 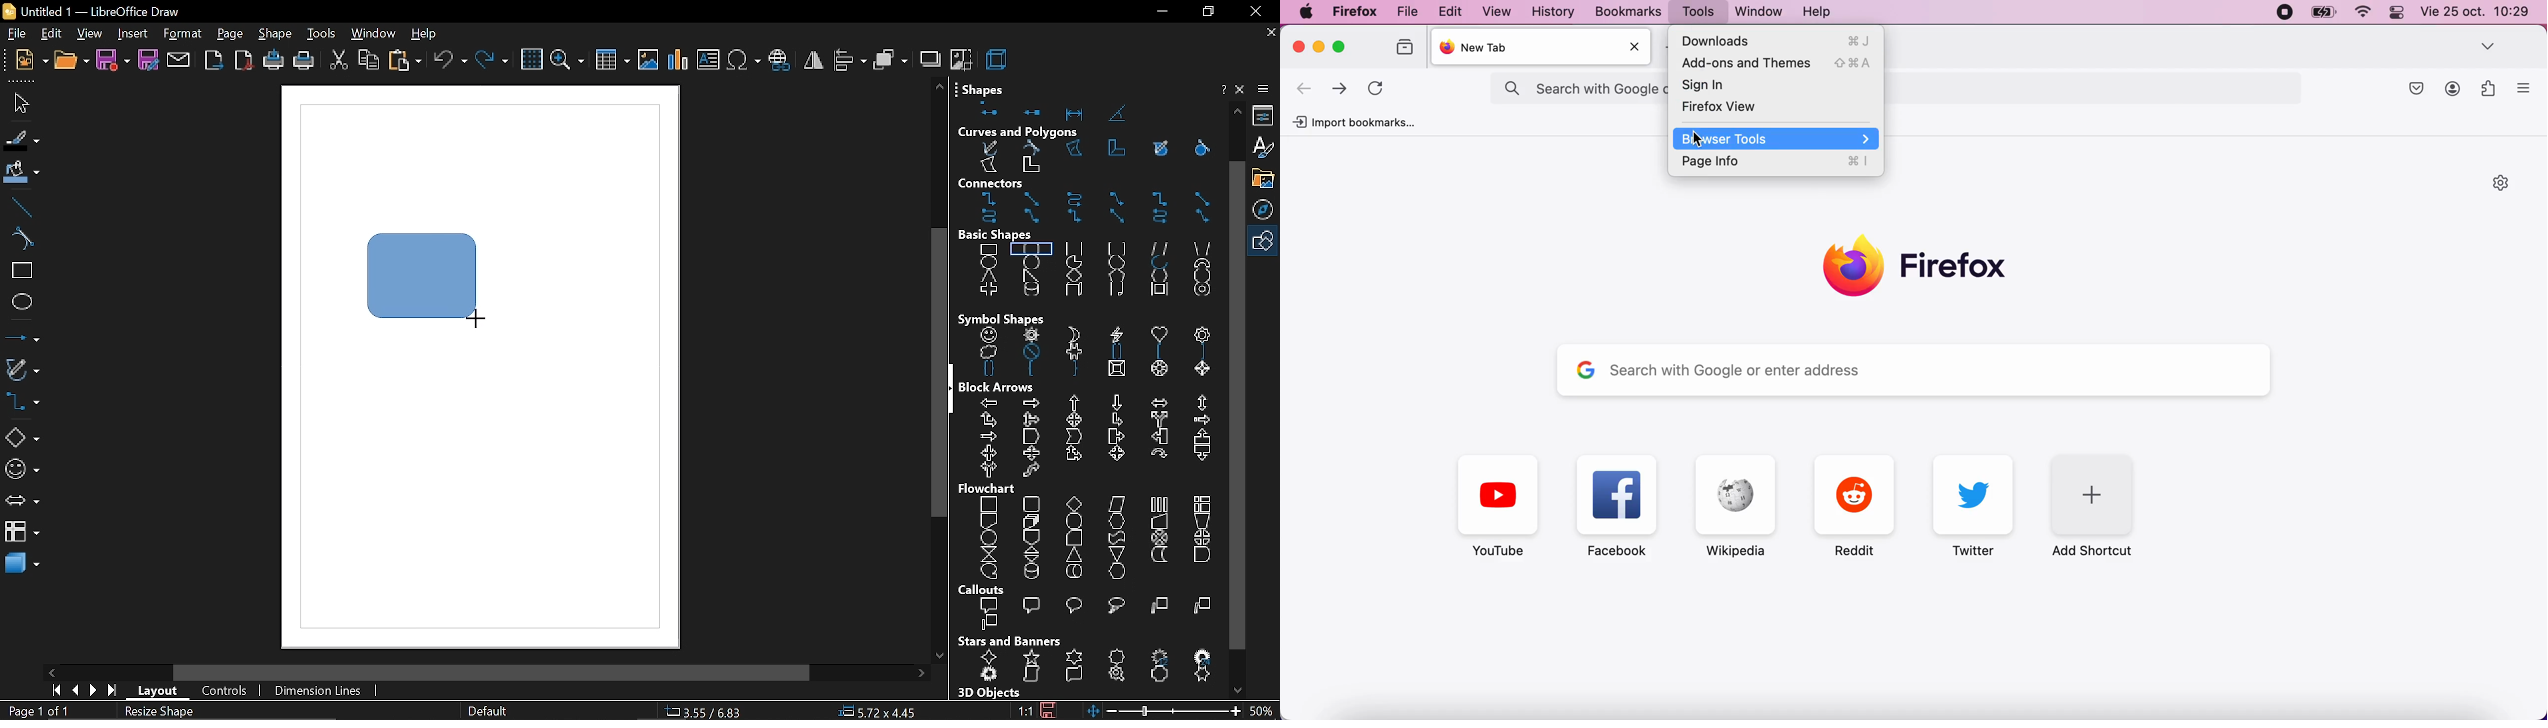 I want to click on 3d effect, so click(x=998, y=58).